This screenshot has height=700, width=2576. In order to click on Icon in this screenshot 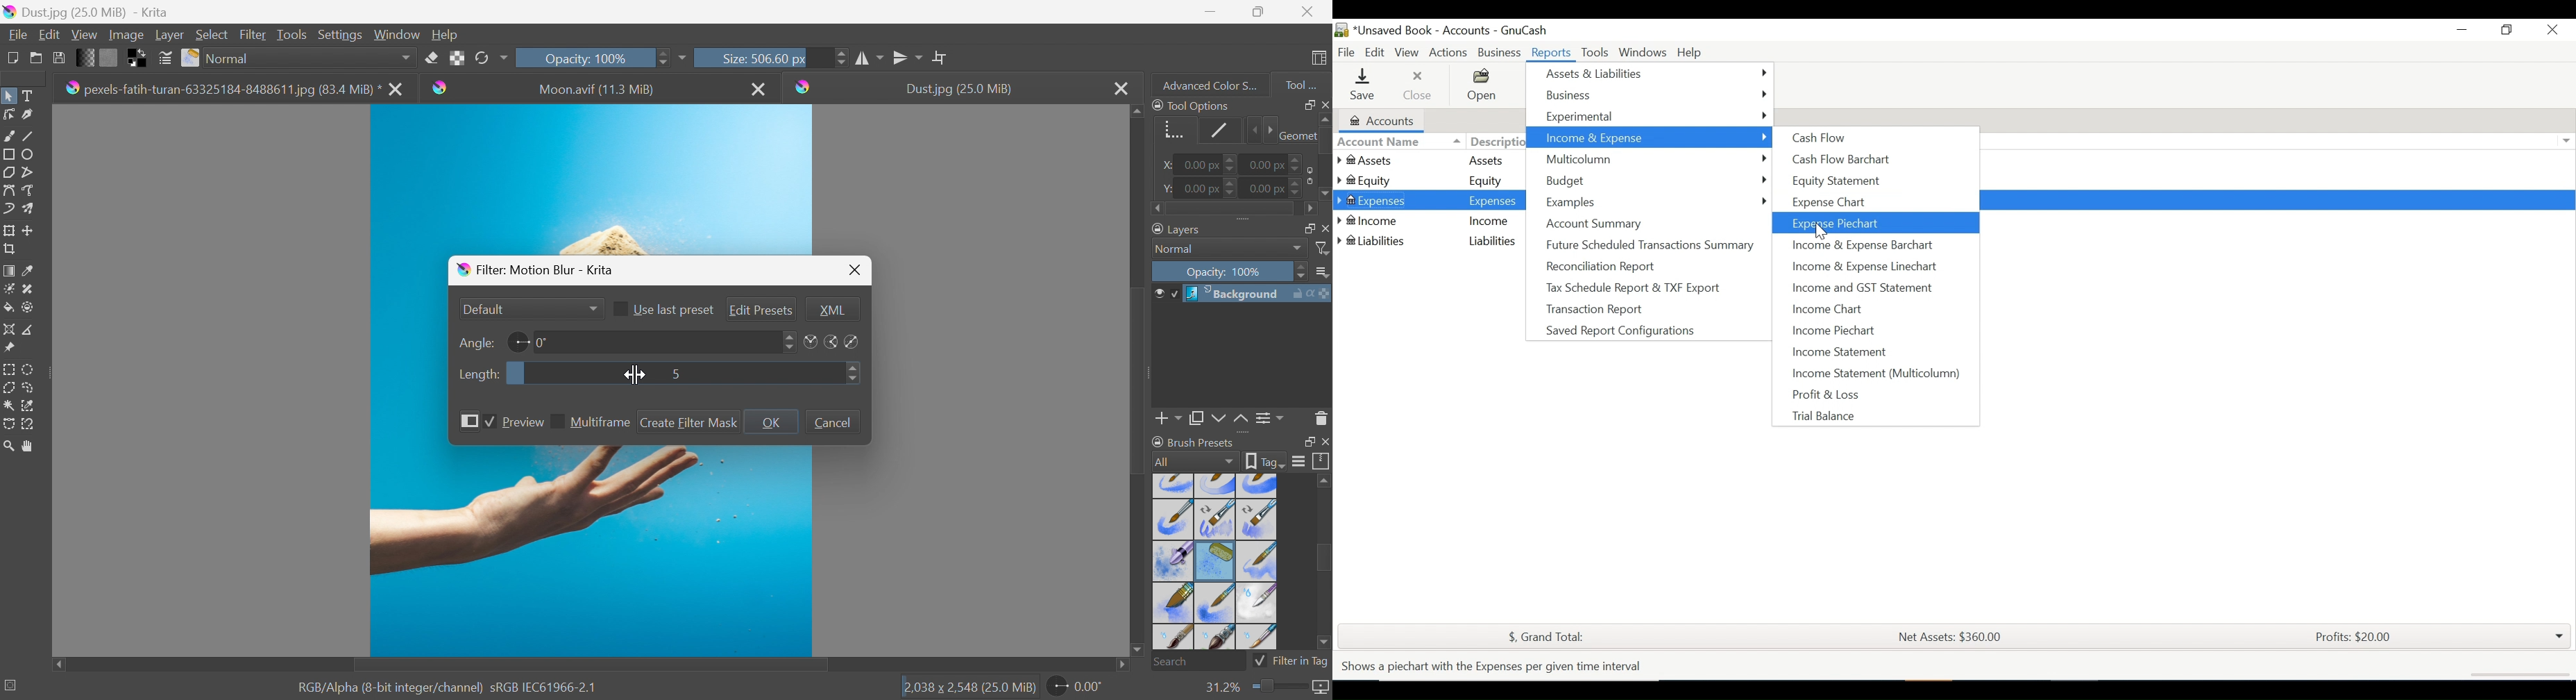, I will do `click(1307, 175)`.